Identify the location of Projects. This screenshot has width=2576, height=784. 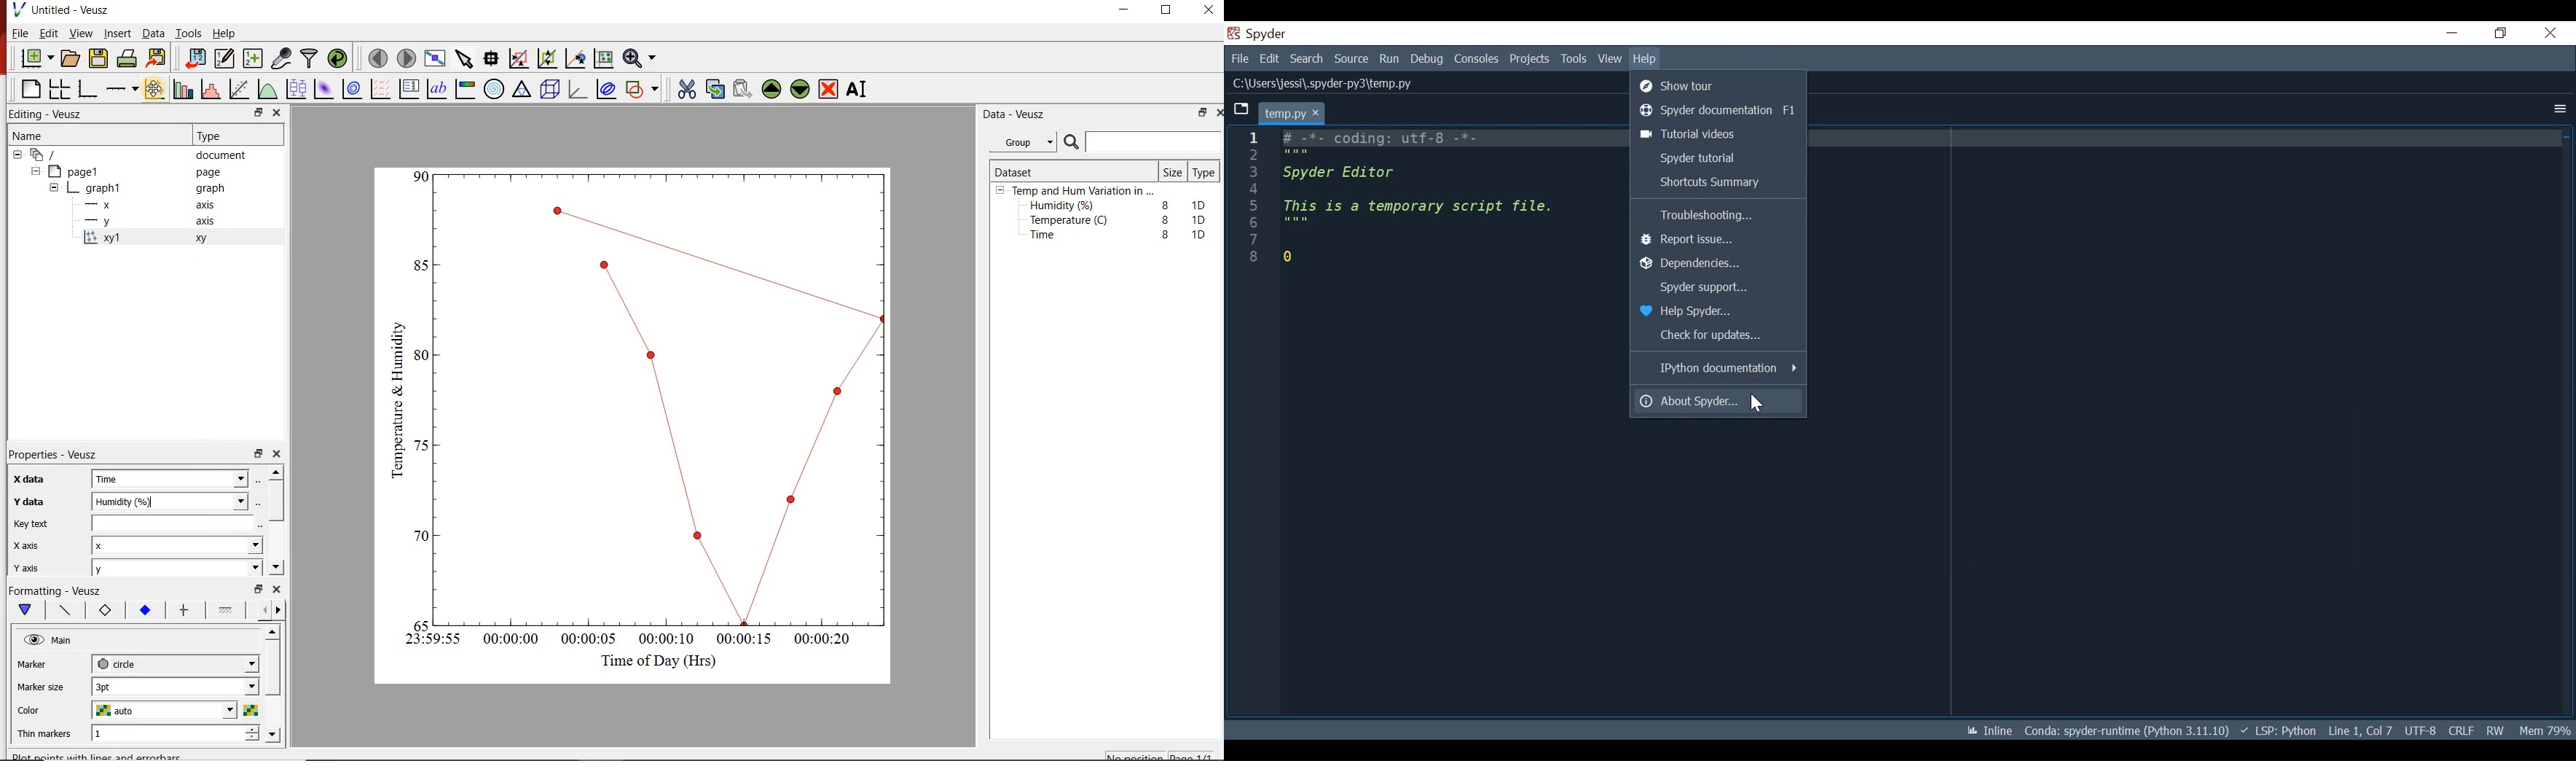
(1530, 59).